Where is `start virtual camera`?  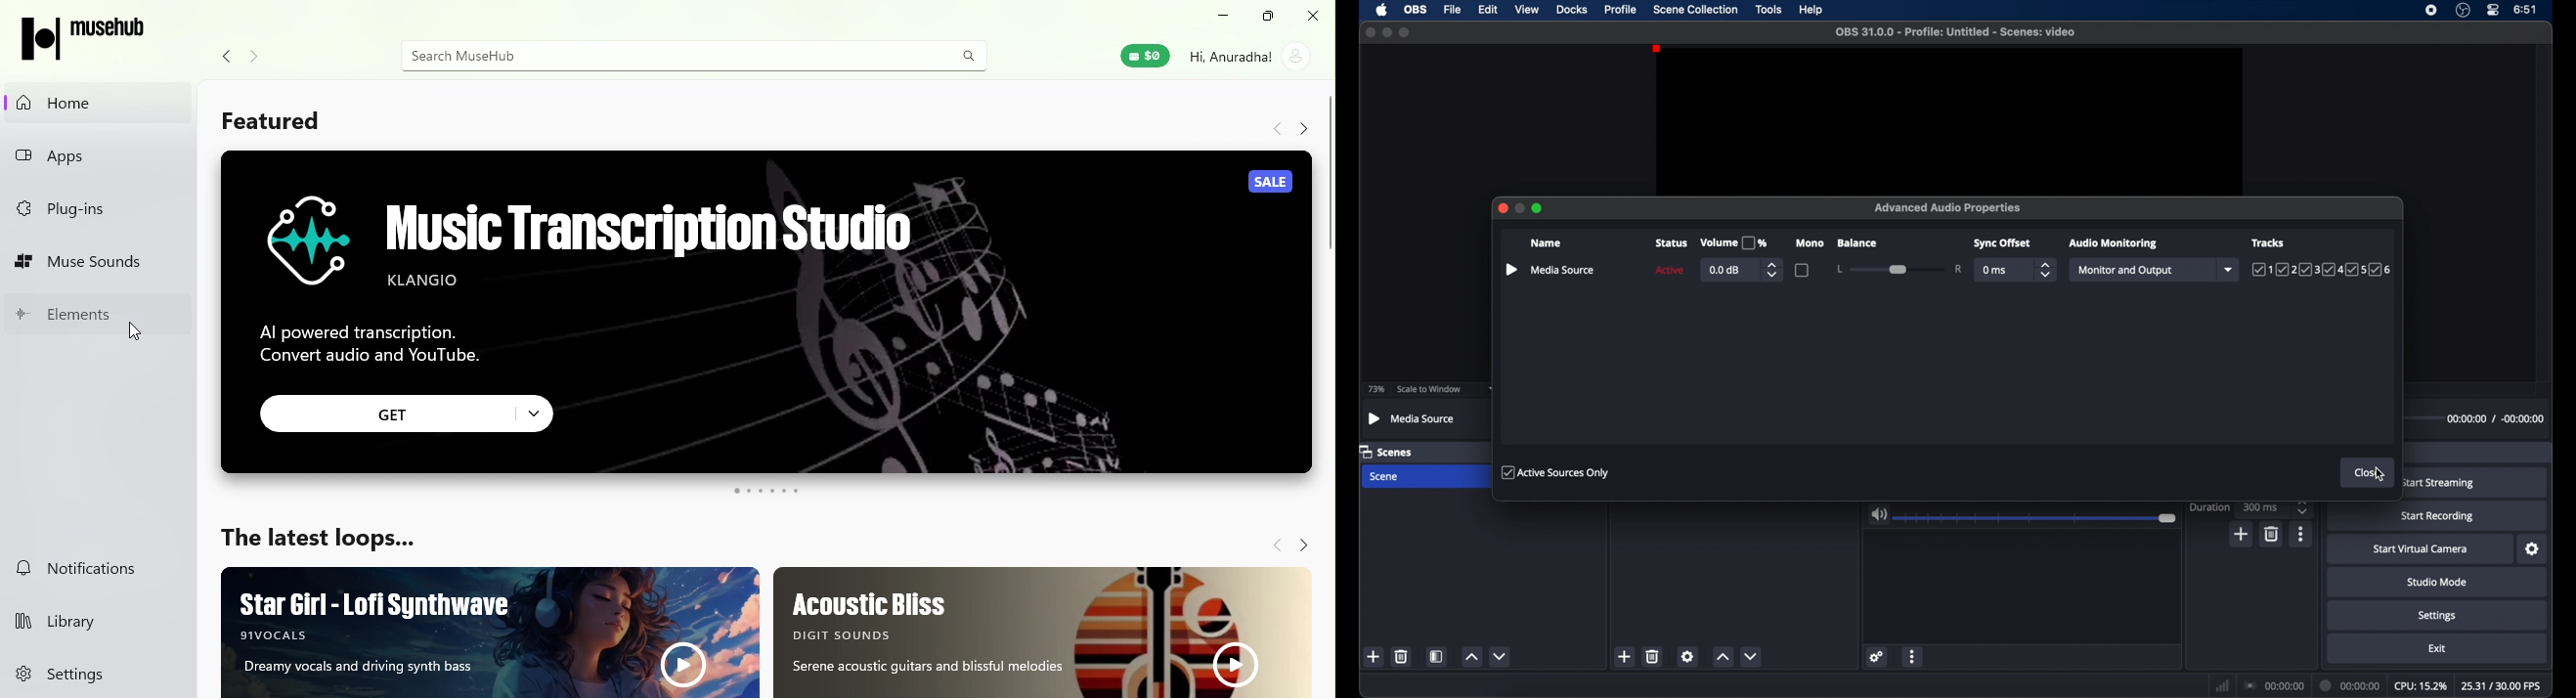
start virtual camera is located at coordinates (2421, 549).